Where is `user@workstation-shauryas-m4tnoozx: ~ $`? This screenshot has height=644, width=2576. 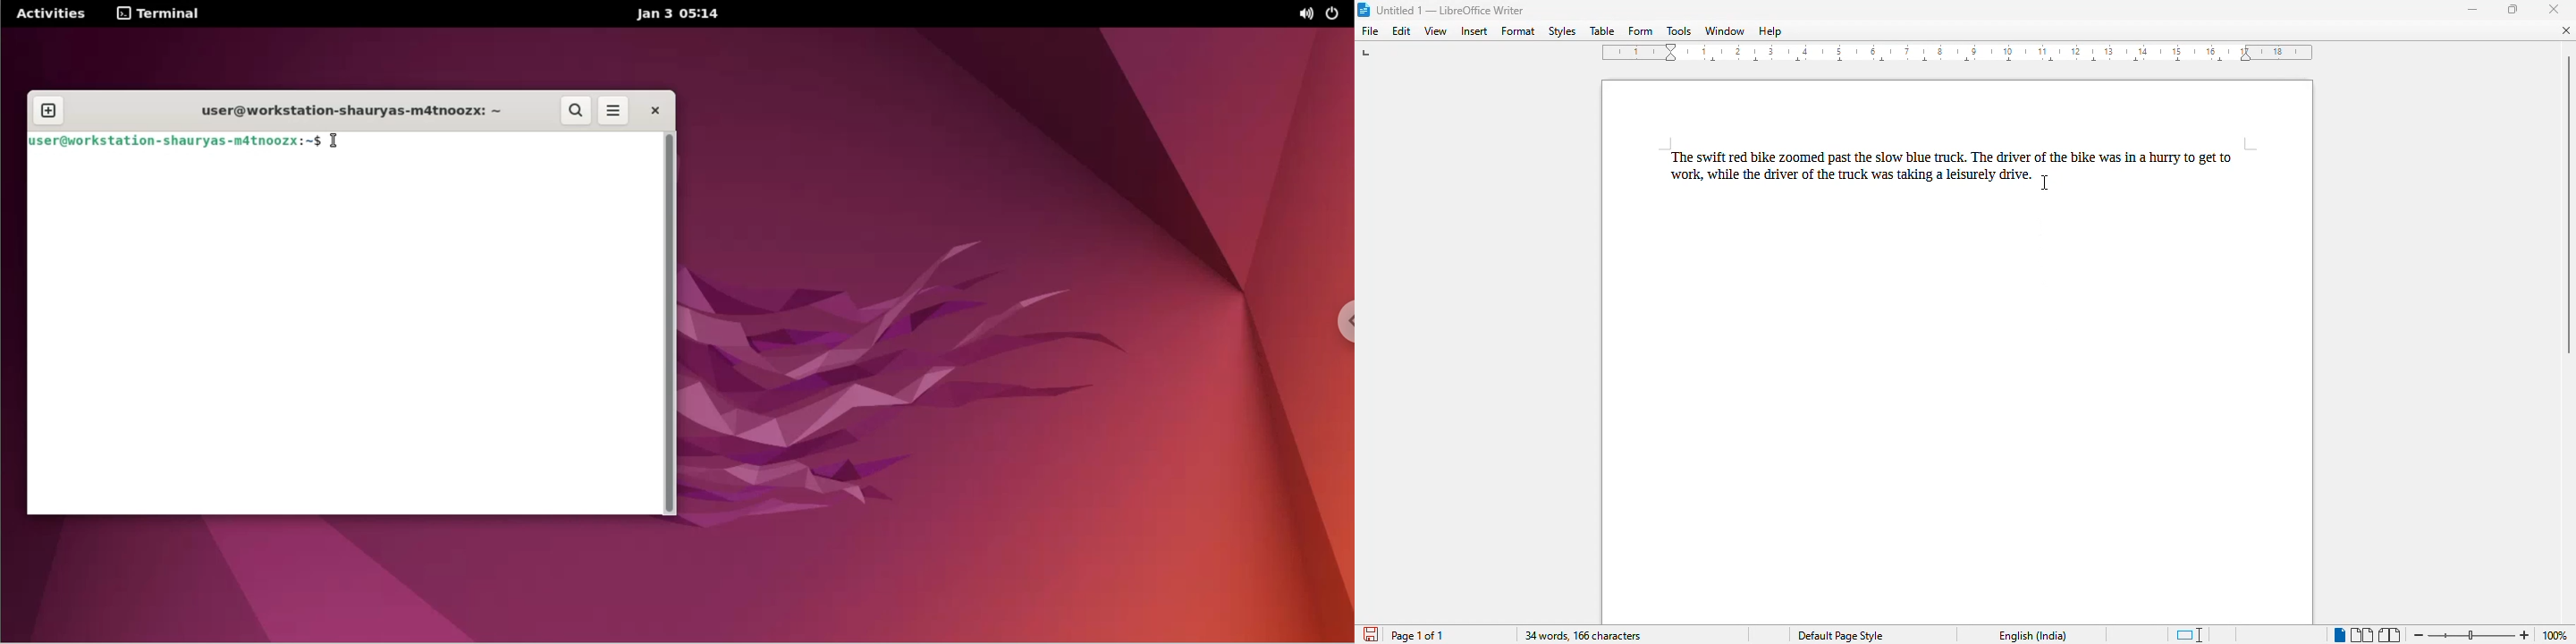
user@workstation-shauryas-m4tnoozx: ~ $ is located at coordinates (175, 143).